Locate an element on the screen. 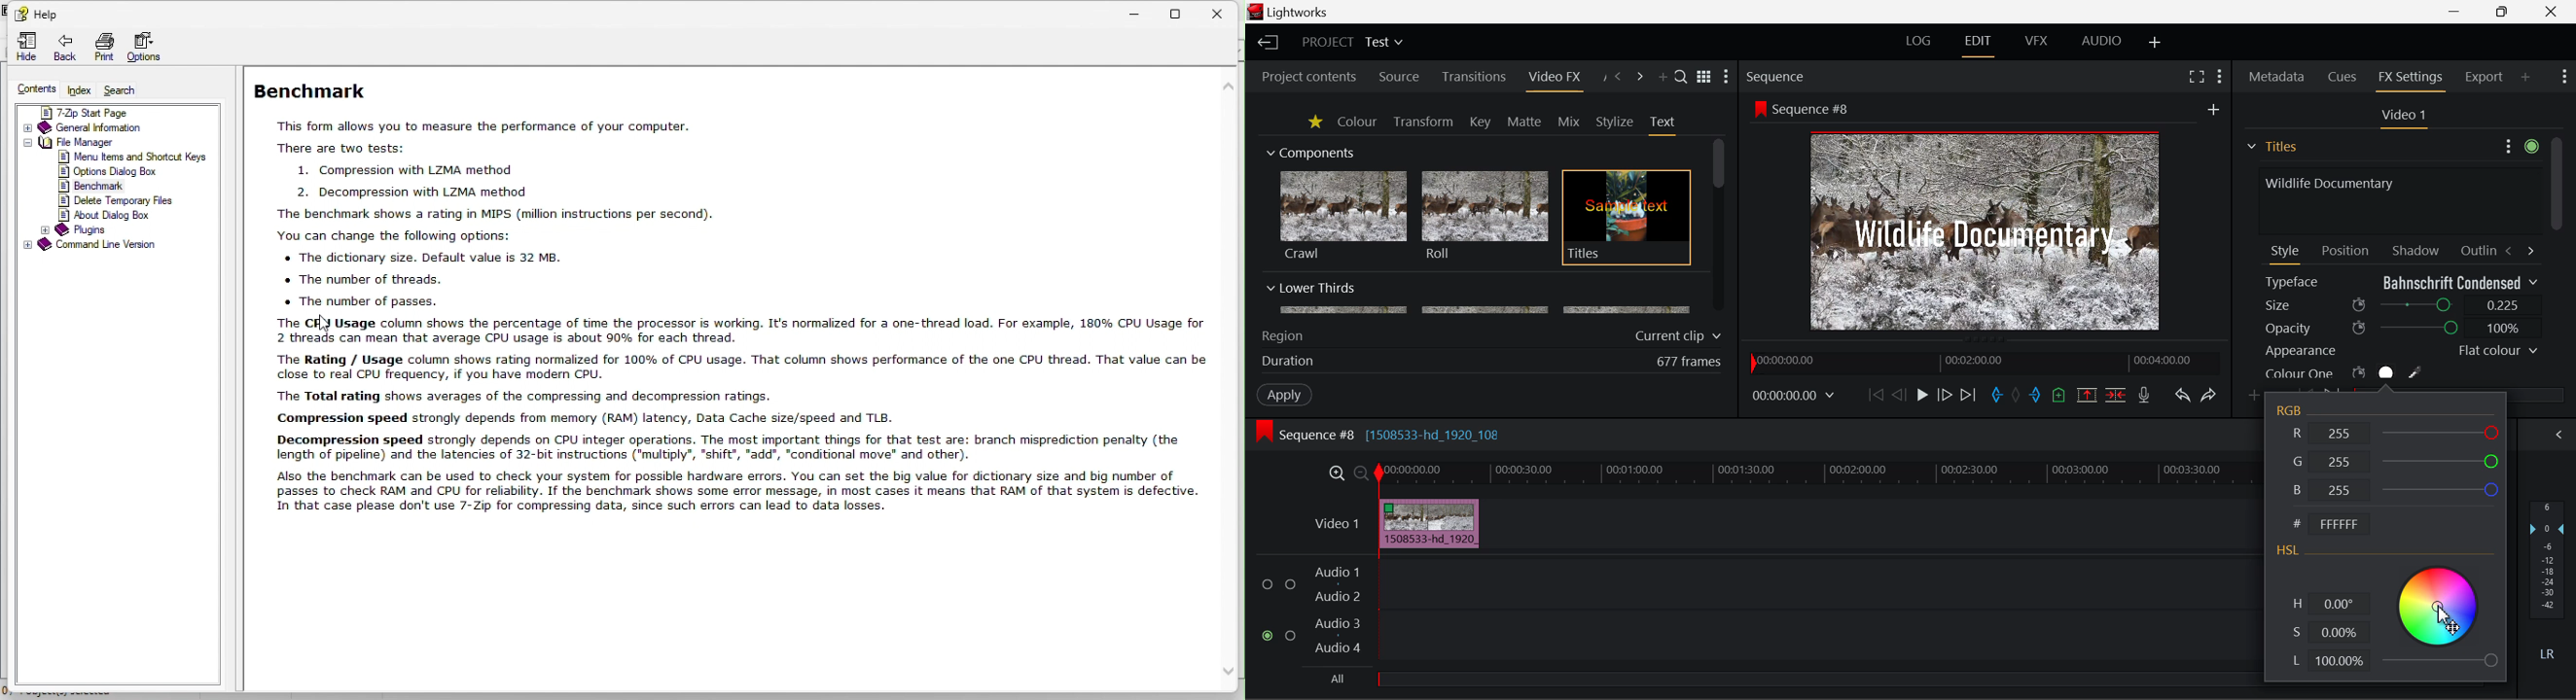  Crawl is located at coordinates (1344, 216).